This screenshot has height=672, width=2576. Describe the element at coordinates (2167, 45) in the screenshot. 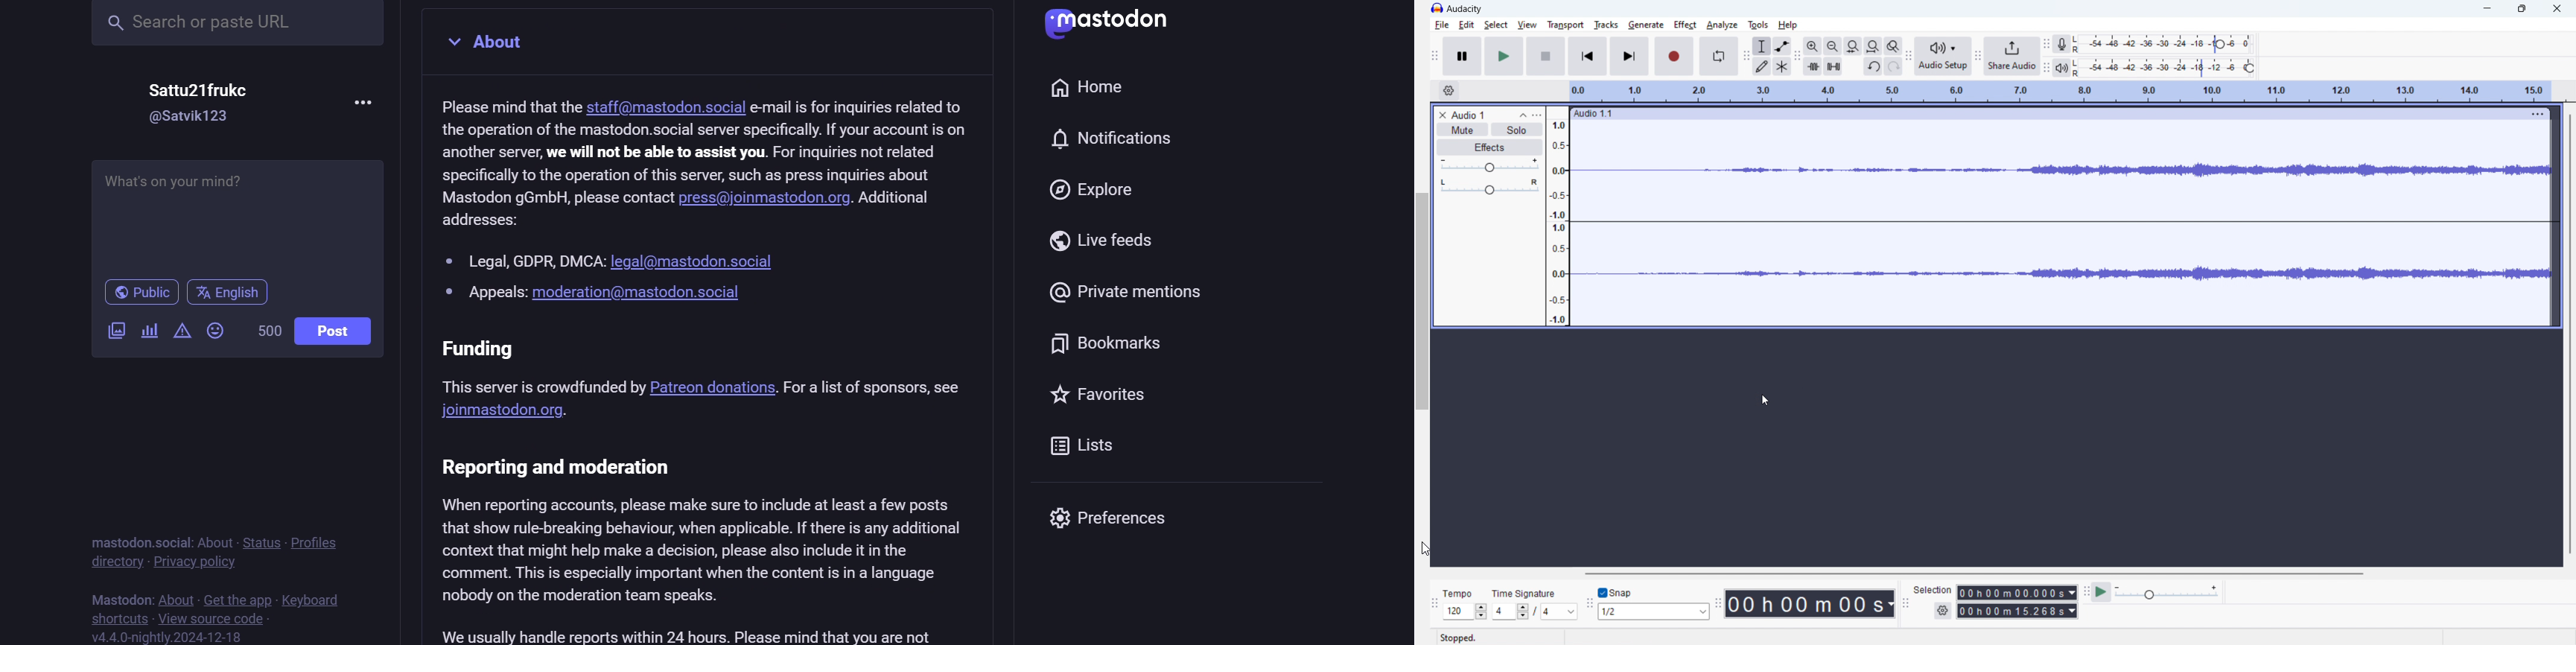

I see `record level` at that location.